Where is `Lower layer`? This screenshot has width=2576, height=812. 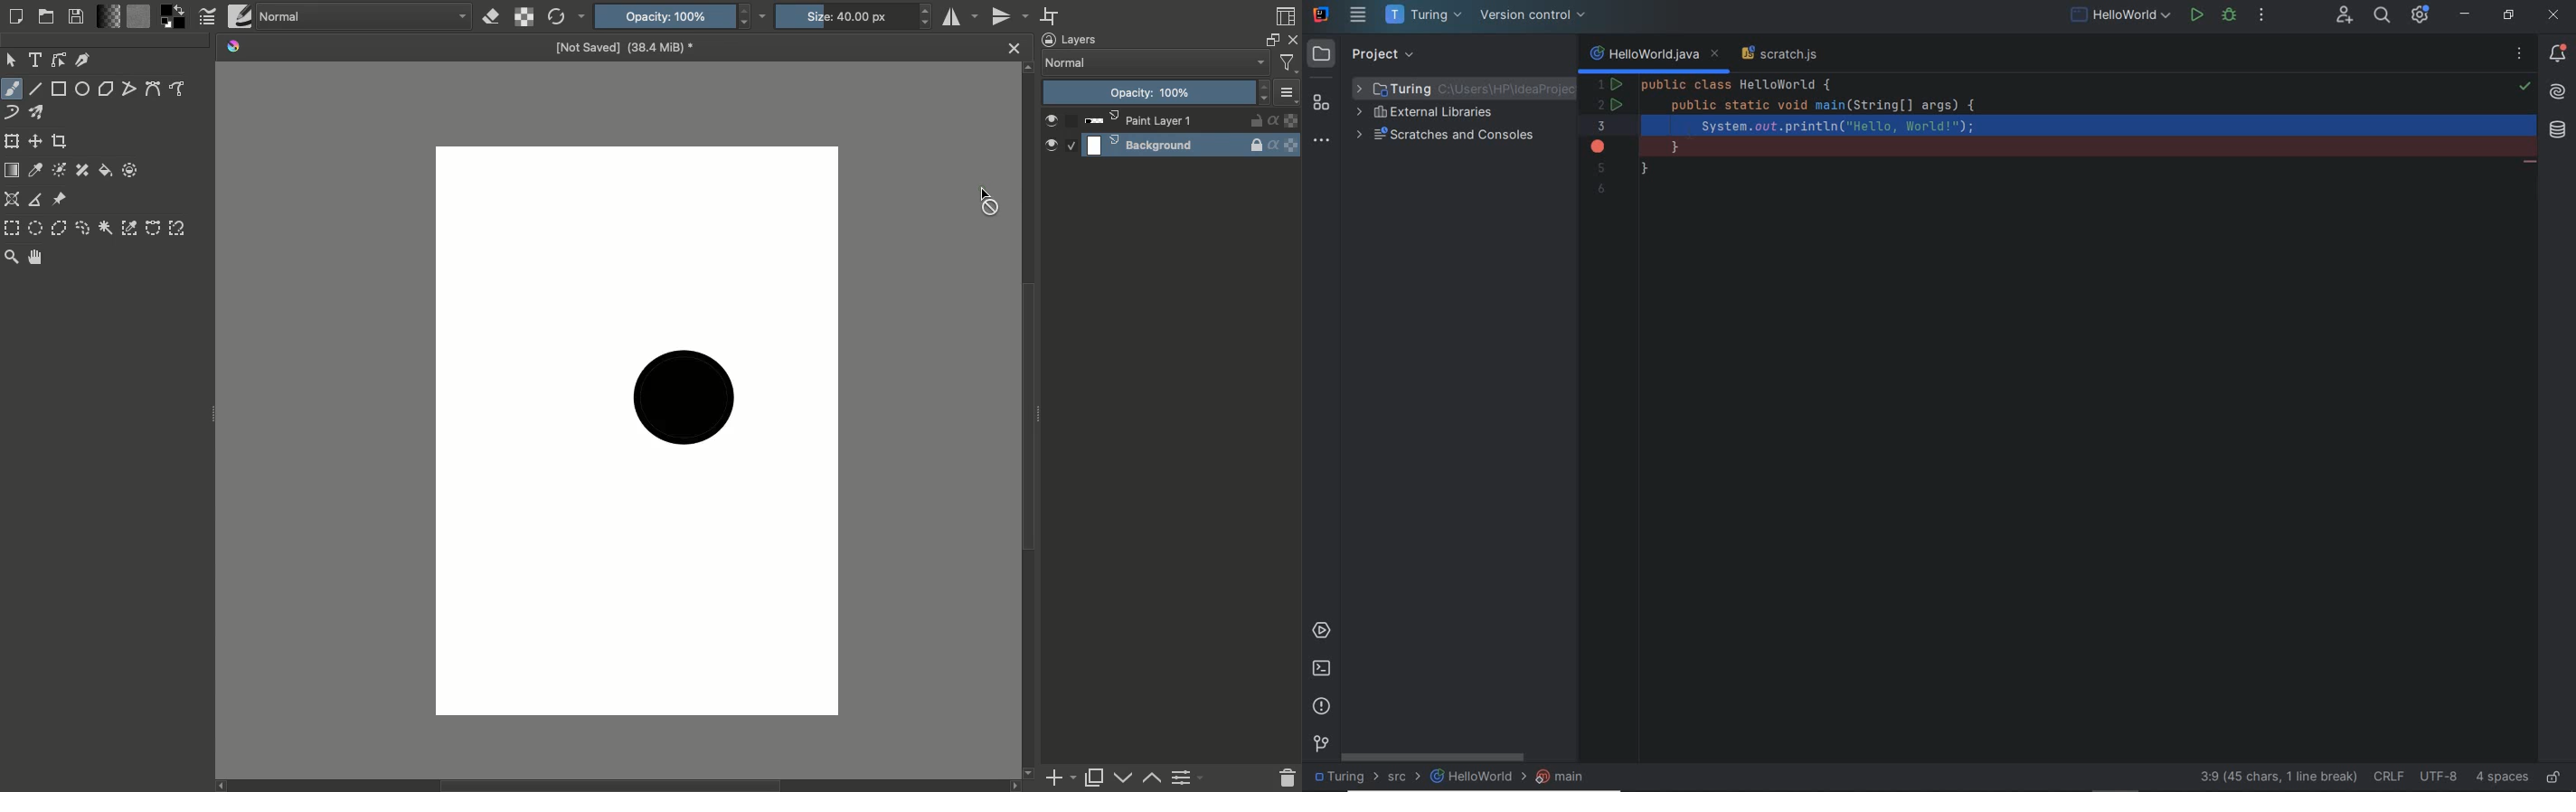
Lower layer is located at coordinates (1152, 778).